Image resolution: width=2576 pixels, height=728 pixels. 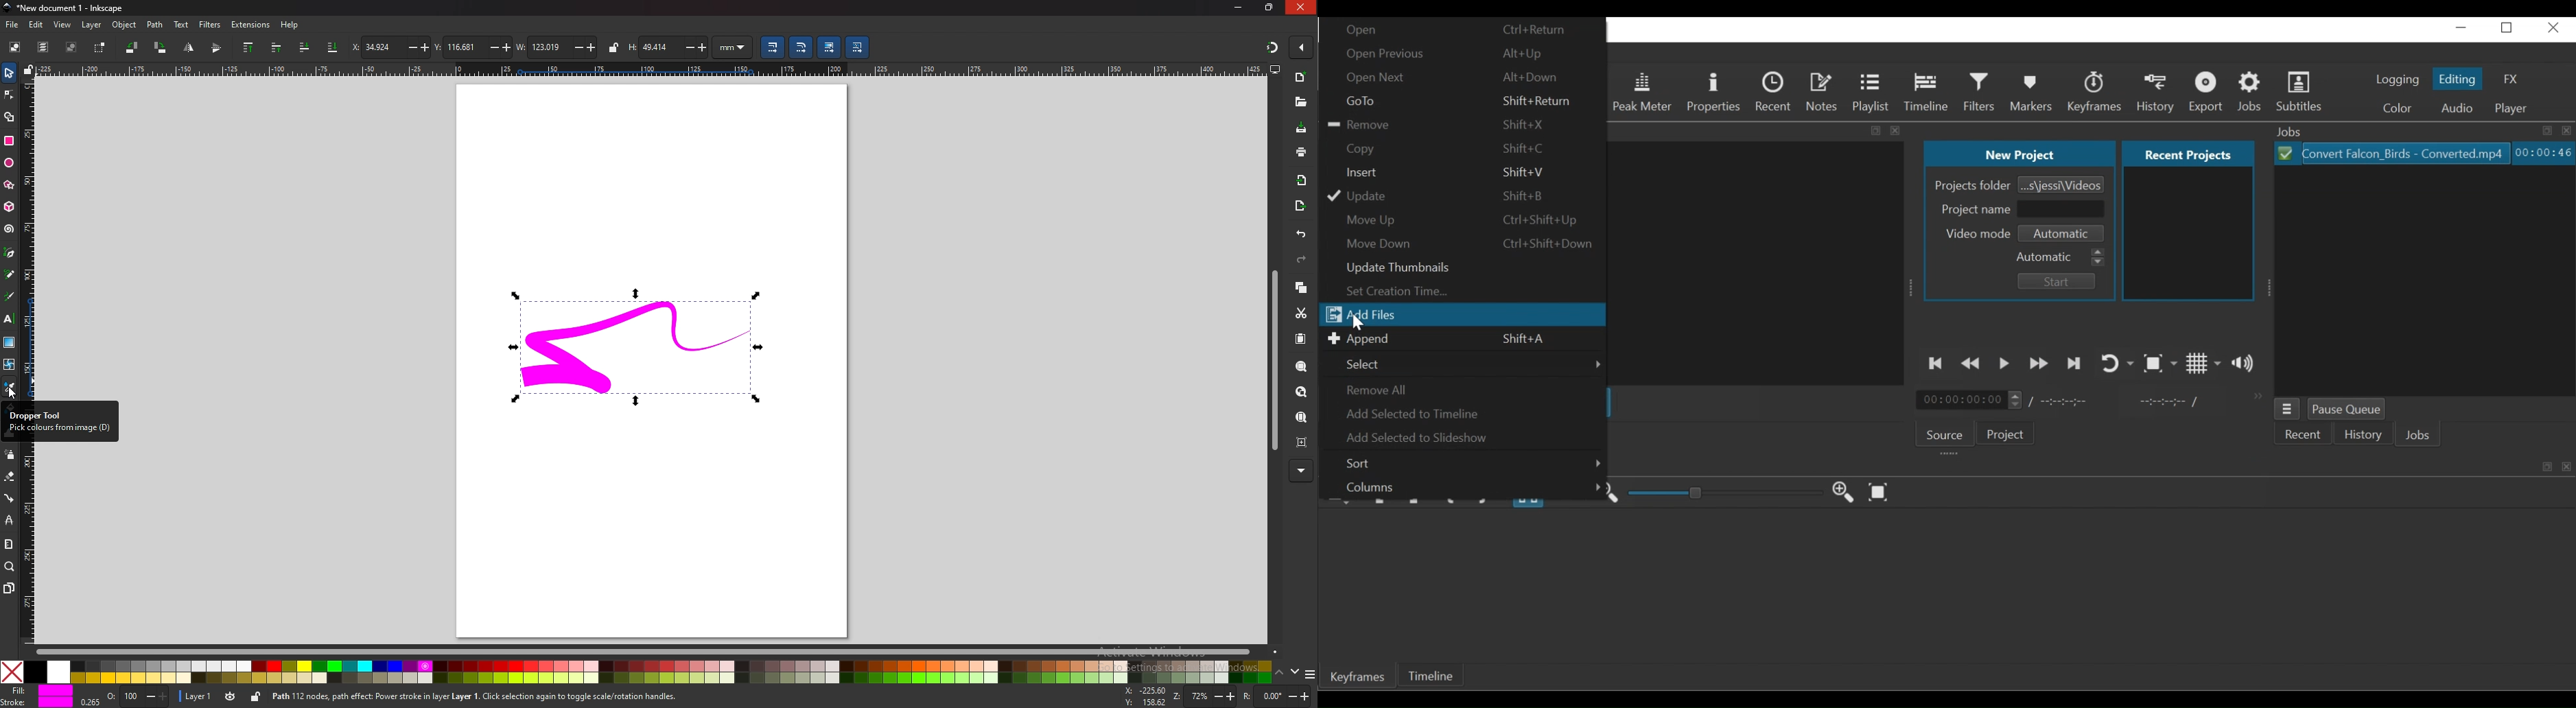 I want to click on Add files, so click(x=1462, y=314).